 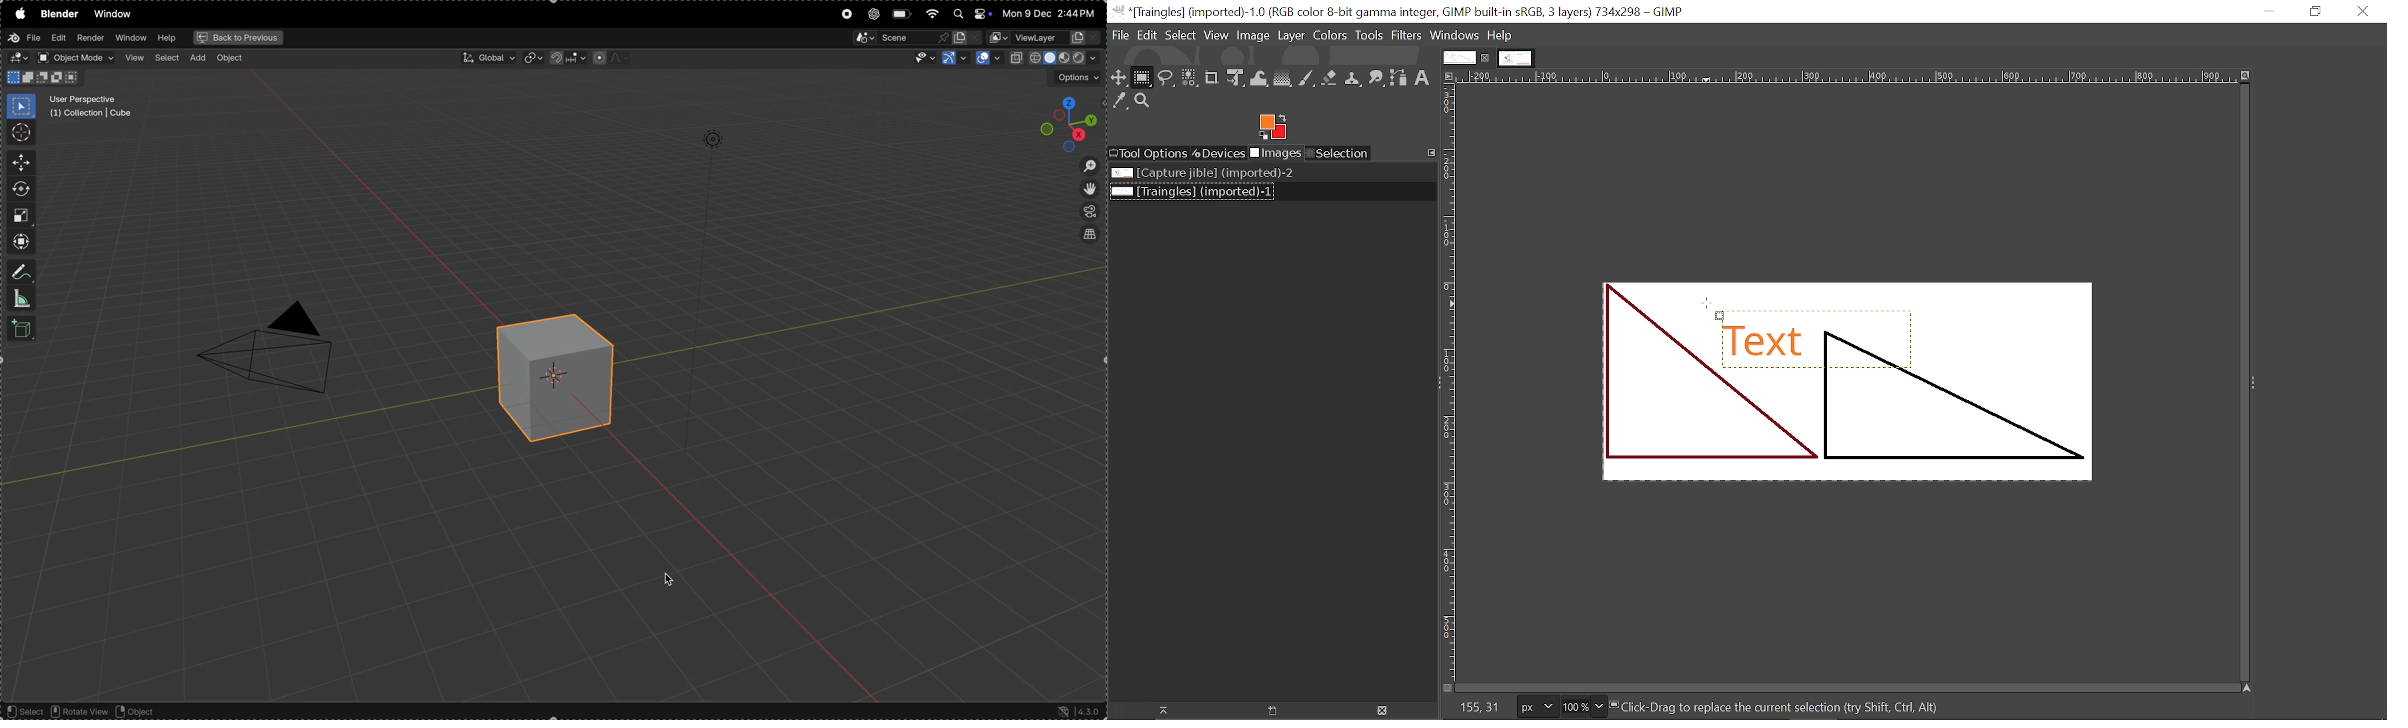 I want to click on proportional fall off, so click(x=610, y=58).